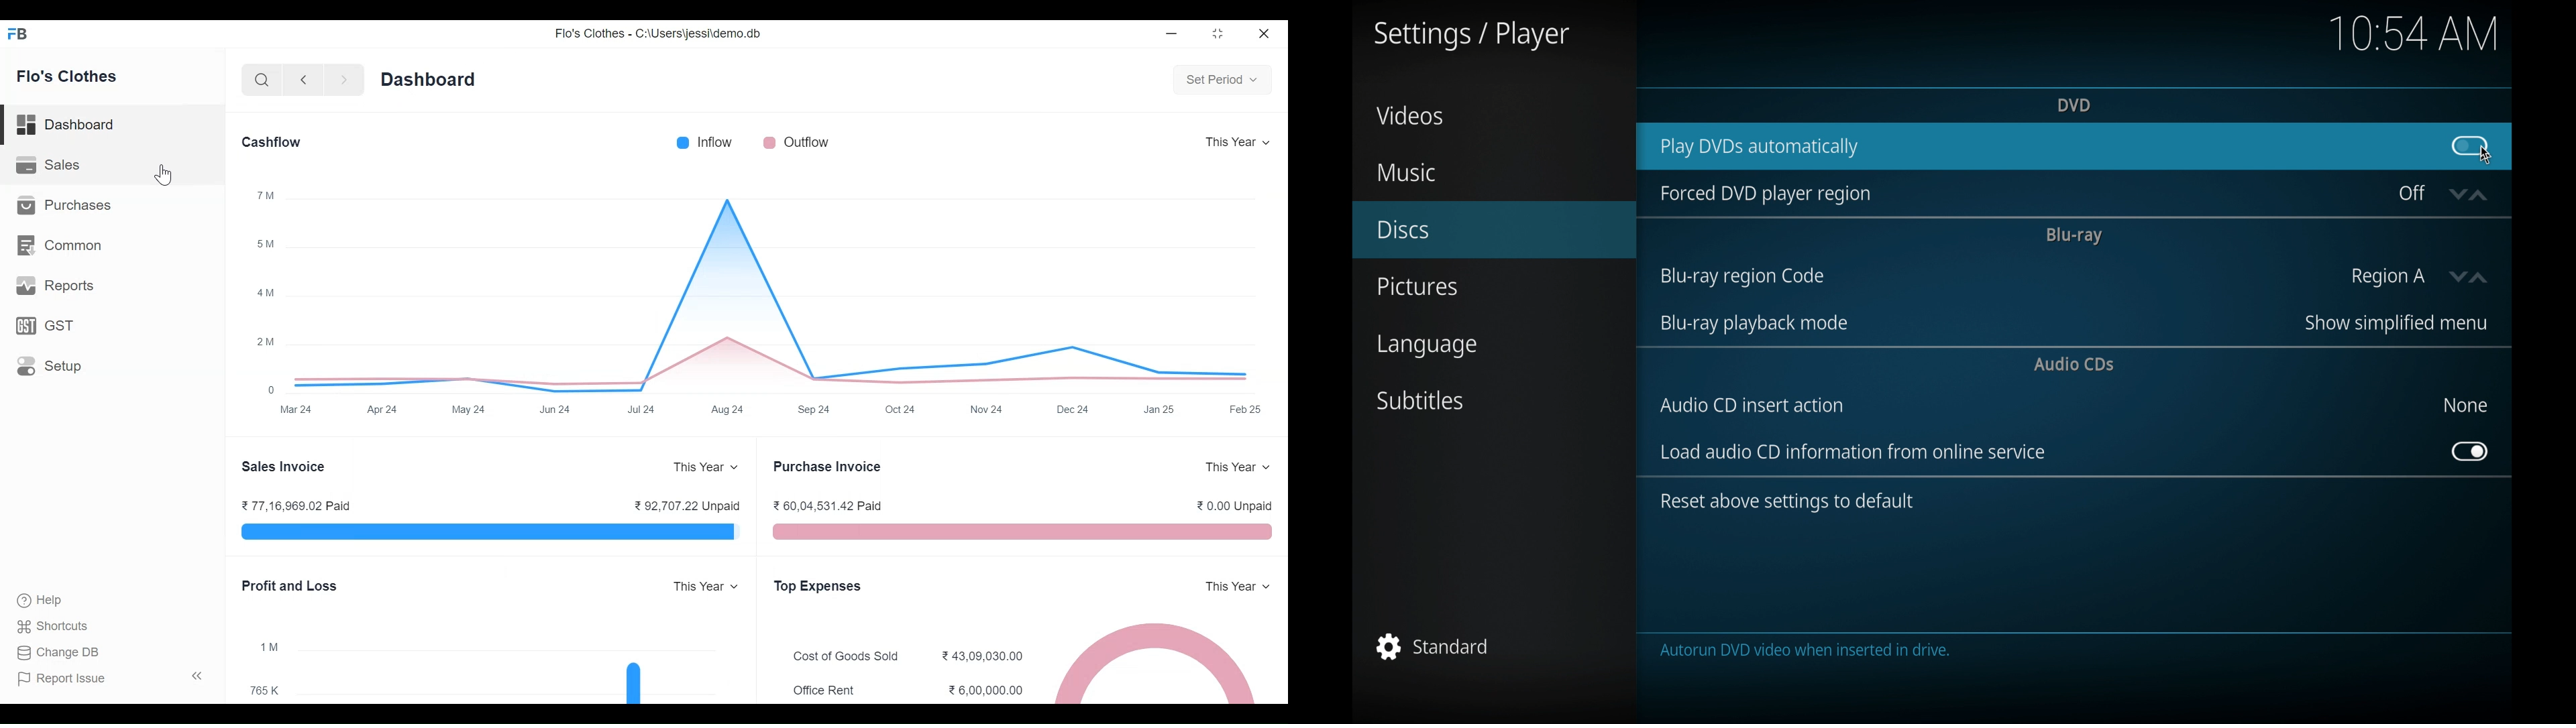 The width and height of the screenshot is (2576, 728). What do you see at coordinates (1470, 36) in the screenshot?
I see `settings/player` at bounding box center [1470, 36].